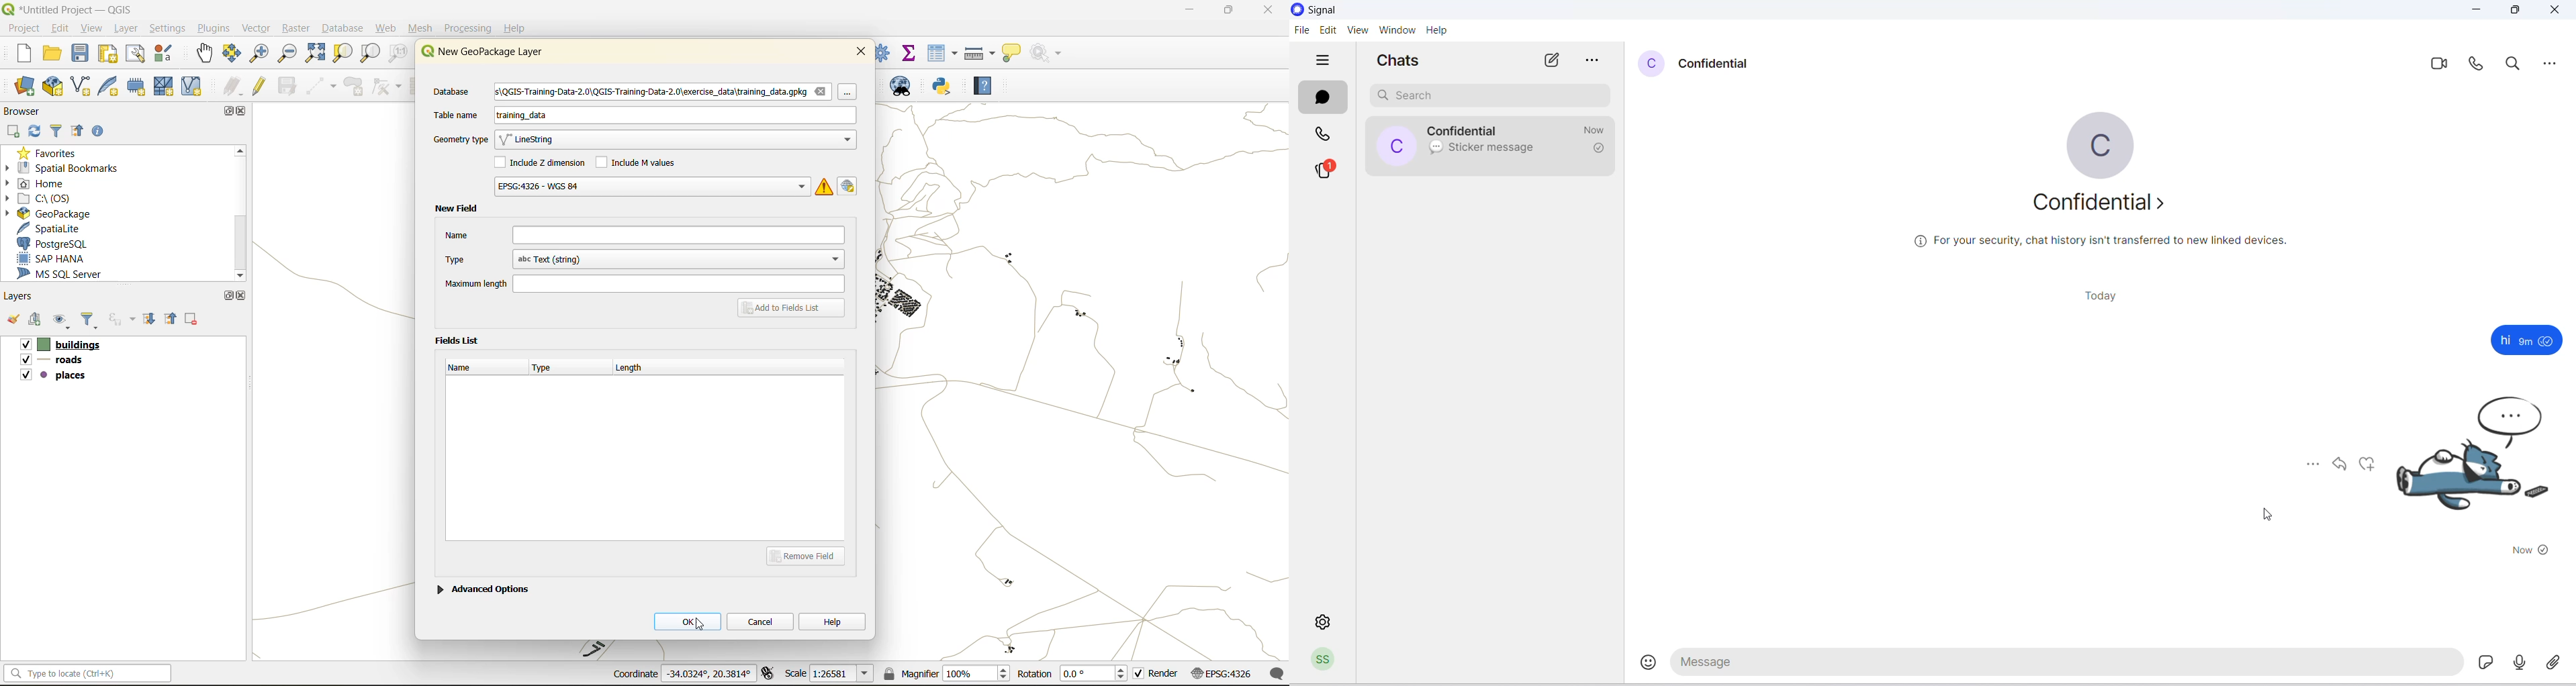 This screenshot has height=700, width=2576. Describe the element at coordinates (2102, 207) in the screenshot. I see `about contact` at that location.